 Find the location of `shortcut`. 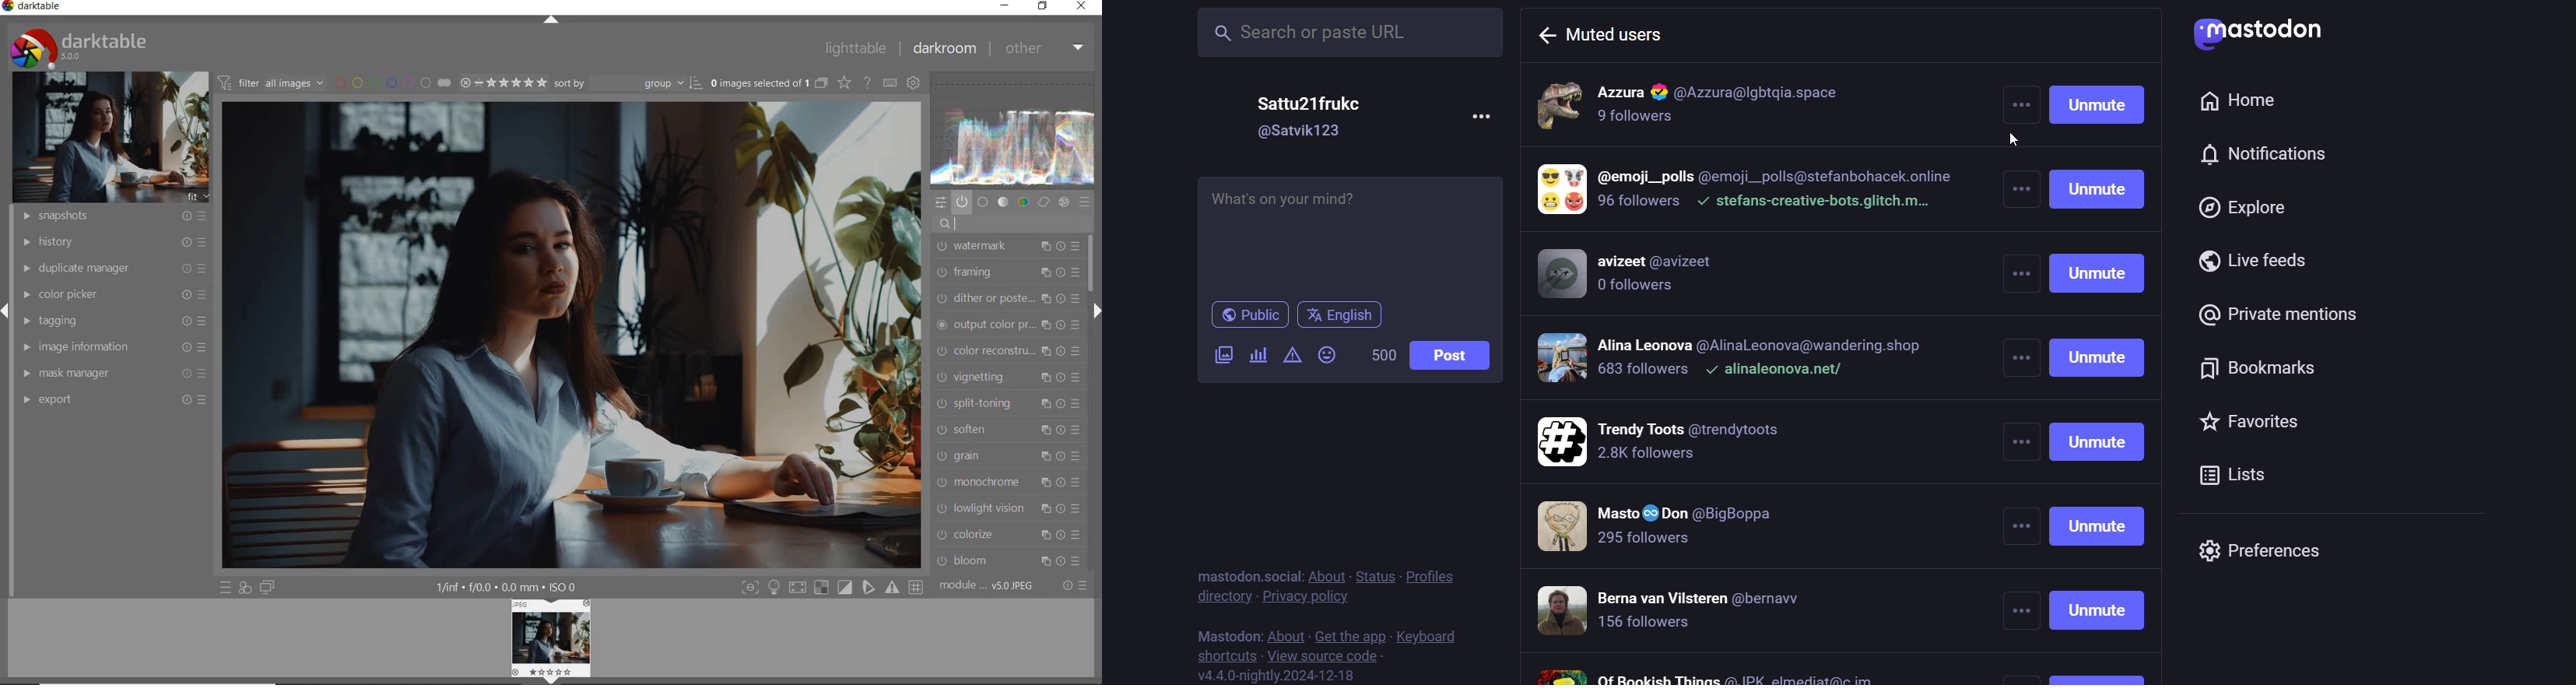

shortcut is located at coordinates (1223, 655).